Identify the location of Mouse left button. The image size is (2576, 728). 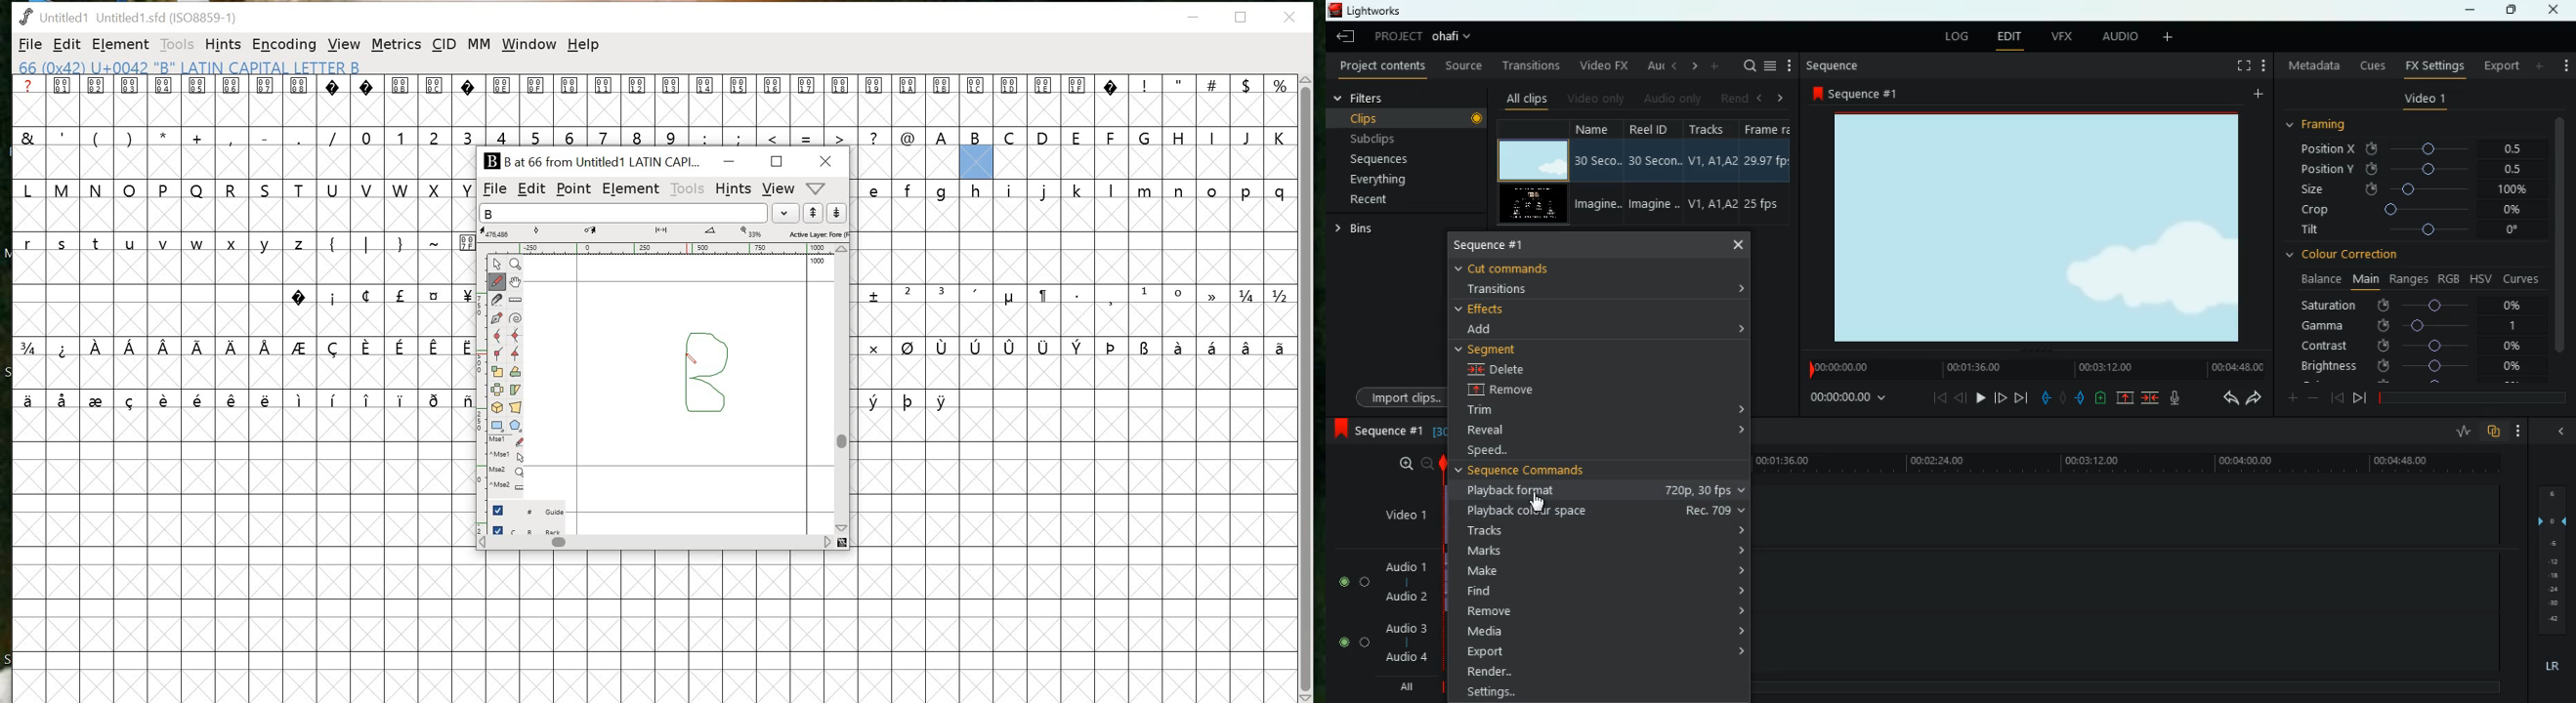
(509, 442).